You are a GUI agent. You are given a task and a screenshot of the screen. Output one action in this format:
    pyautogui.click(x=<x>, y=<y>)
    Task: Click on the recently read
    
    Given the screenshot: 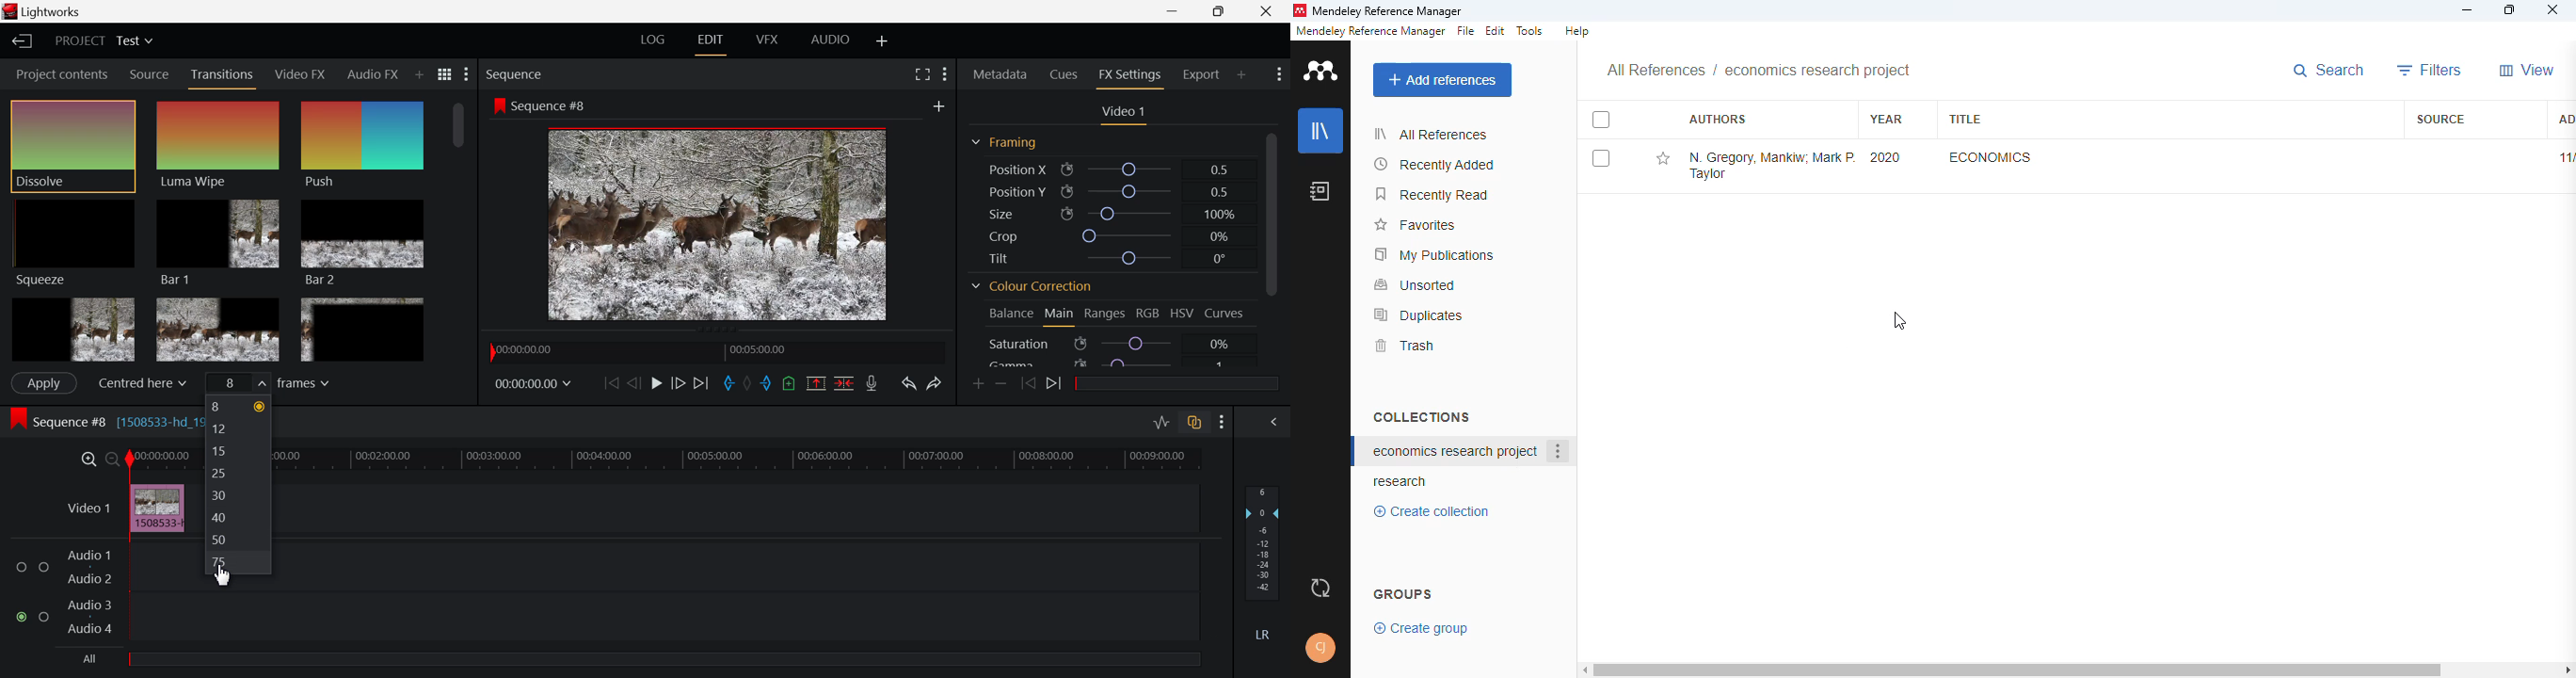 What is the action you would take?
    pyautogui.click(x=1433, y=194)
    